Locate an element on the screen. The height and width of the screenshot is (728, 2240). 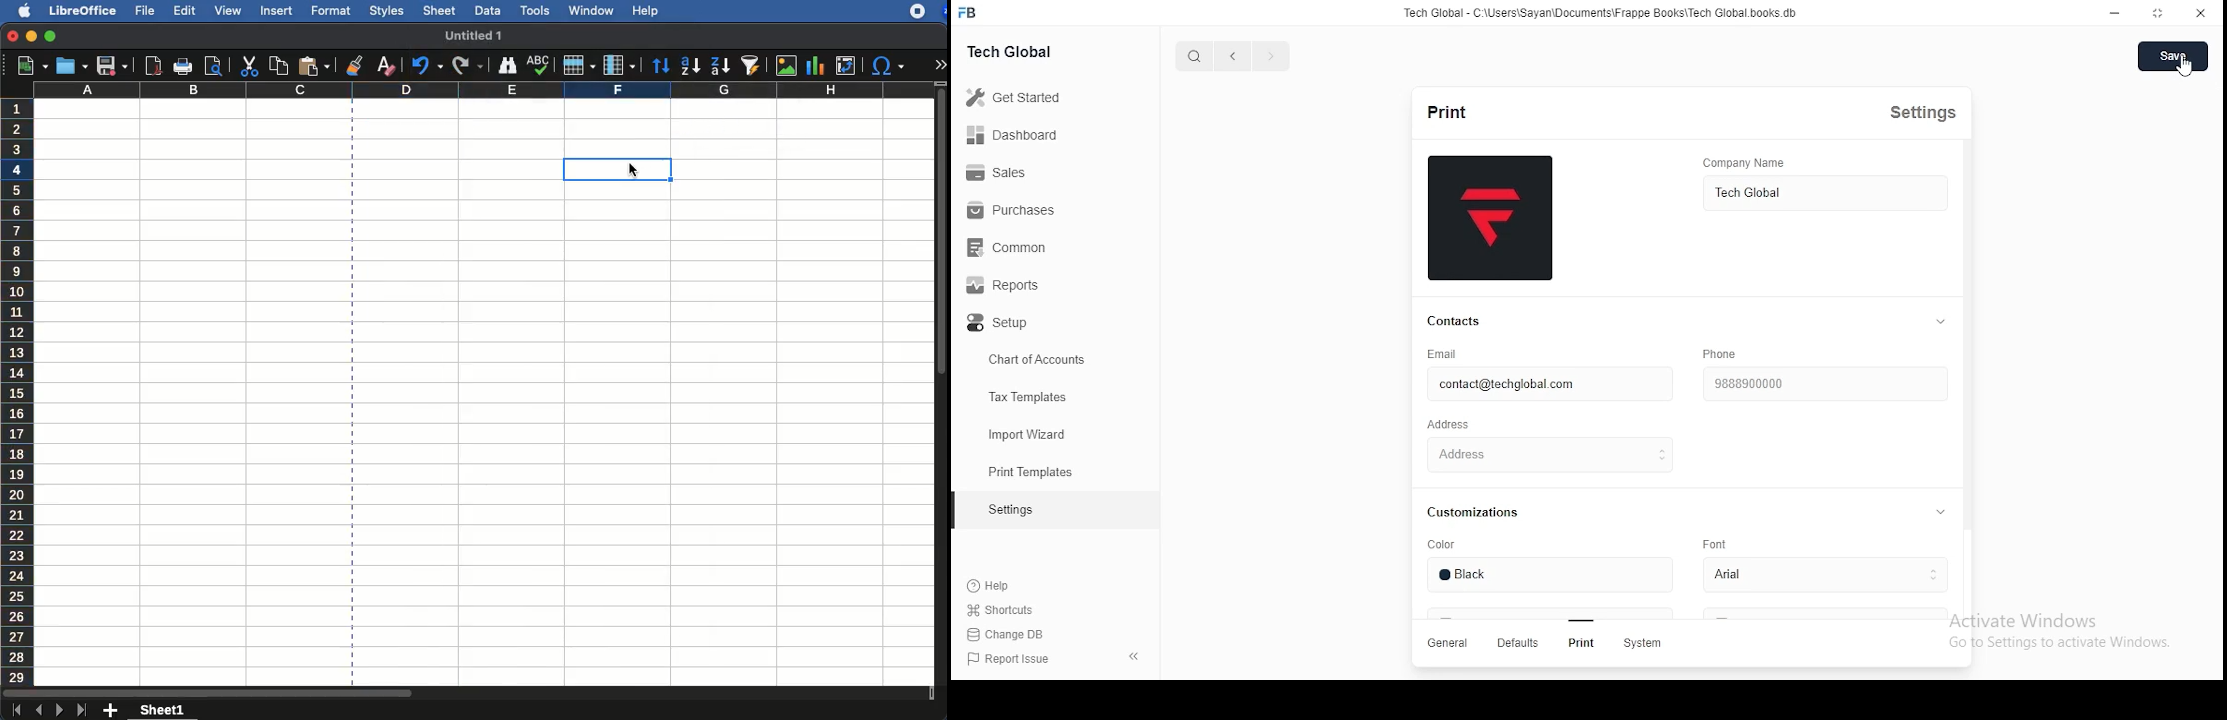
Help is located at coordinates (1003, 588).